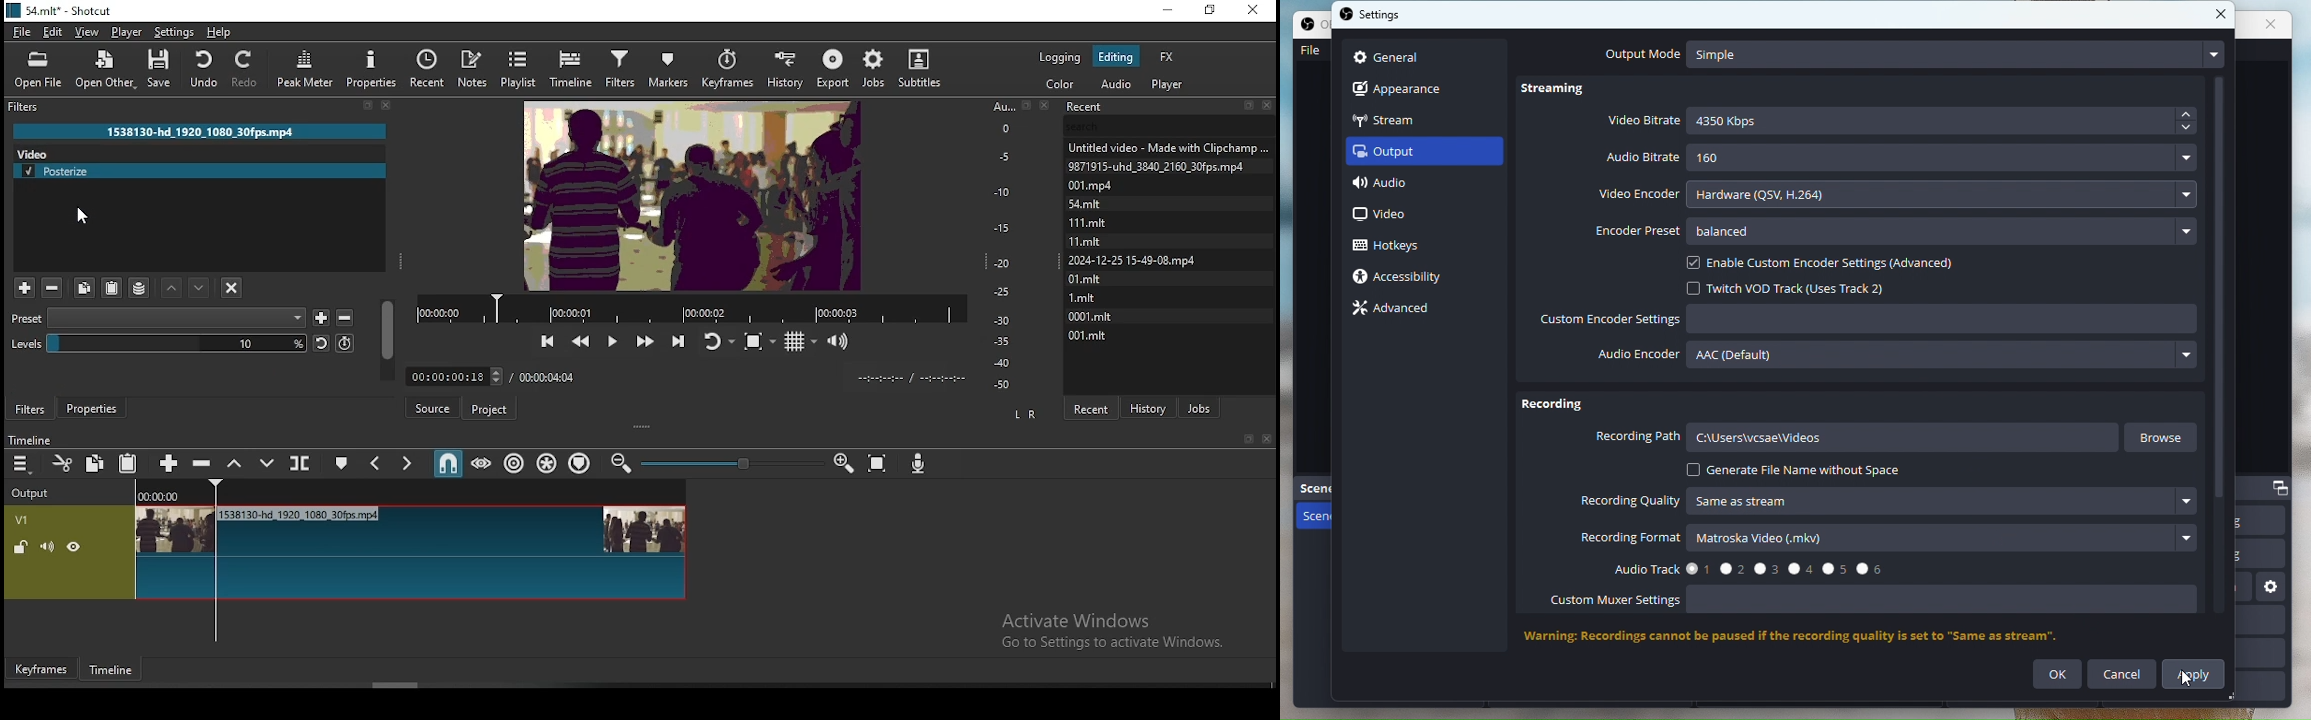  Describe the element at coordinates (1398, 308) in the screenshot. I see `Advance` at that location.